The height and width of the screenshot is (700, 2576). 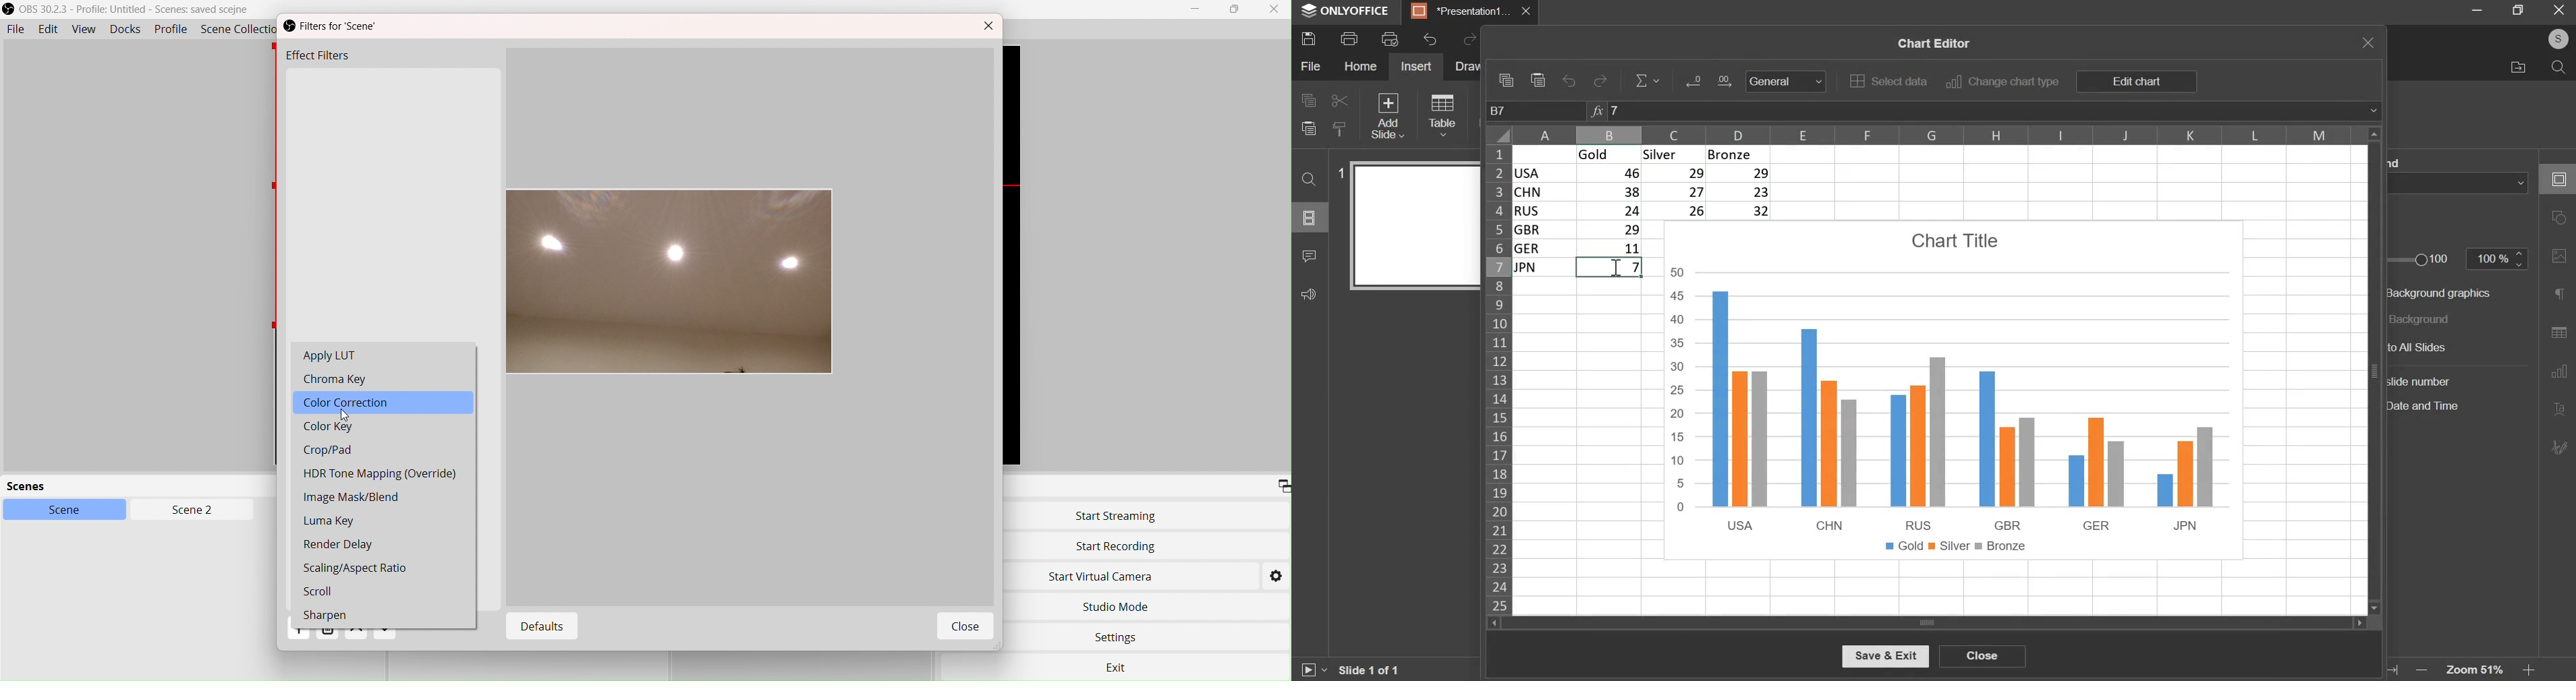 What do you see at coordinates (1337, 101) in the screenshot?
I see `cut` at bounding box center [1337, 101].